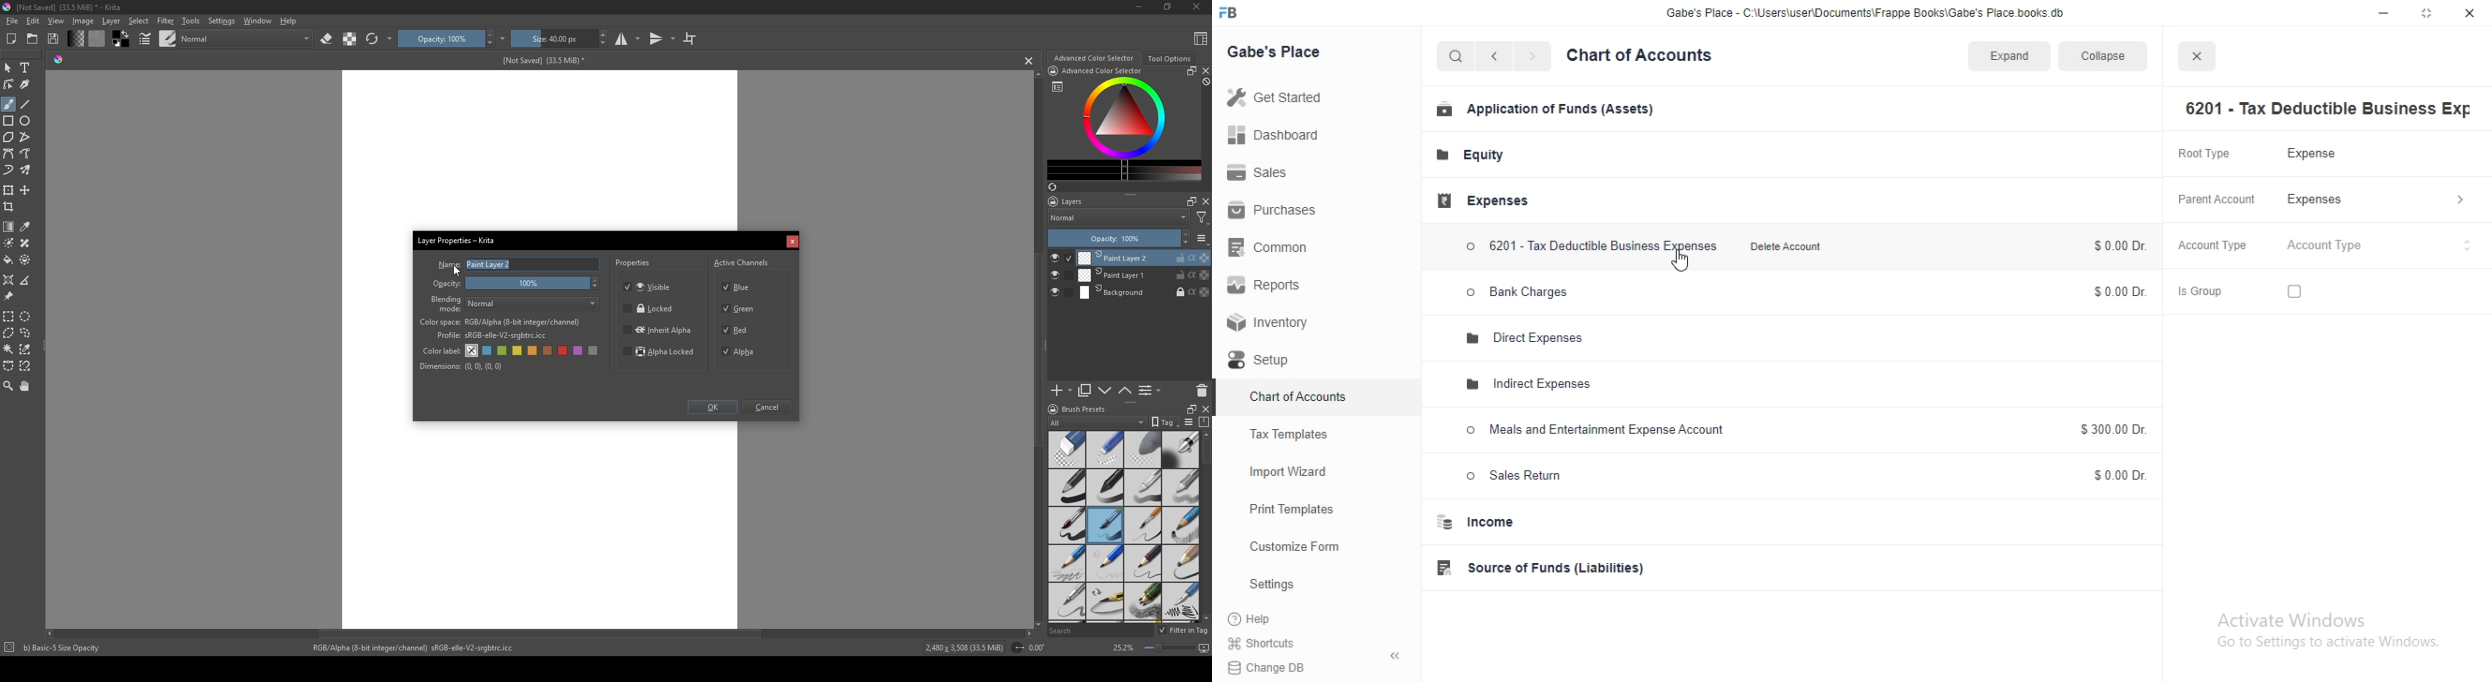 The width and height of the screenshot is (2492, 700). What do you see at coordinates (541, 61) in the screenshot?
I see `[Not Saved] (33.5 MiB)` at bounding box center [541, 61].